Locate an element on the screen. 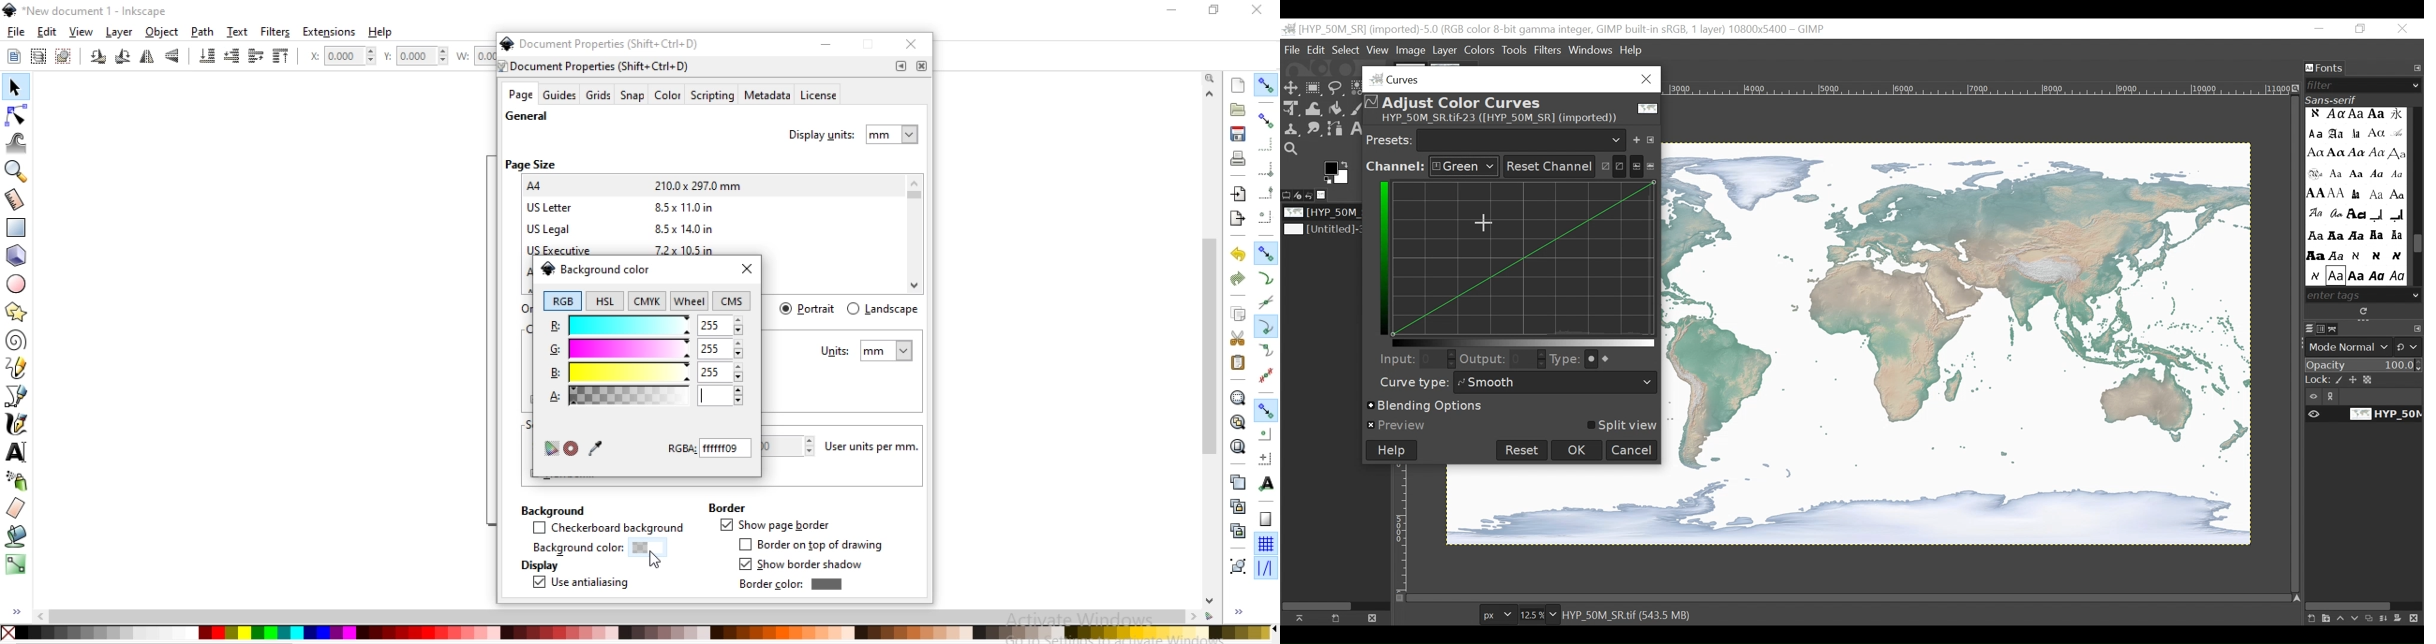  close is located at coordinates (921, 66).